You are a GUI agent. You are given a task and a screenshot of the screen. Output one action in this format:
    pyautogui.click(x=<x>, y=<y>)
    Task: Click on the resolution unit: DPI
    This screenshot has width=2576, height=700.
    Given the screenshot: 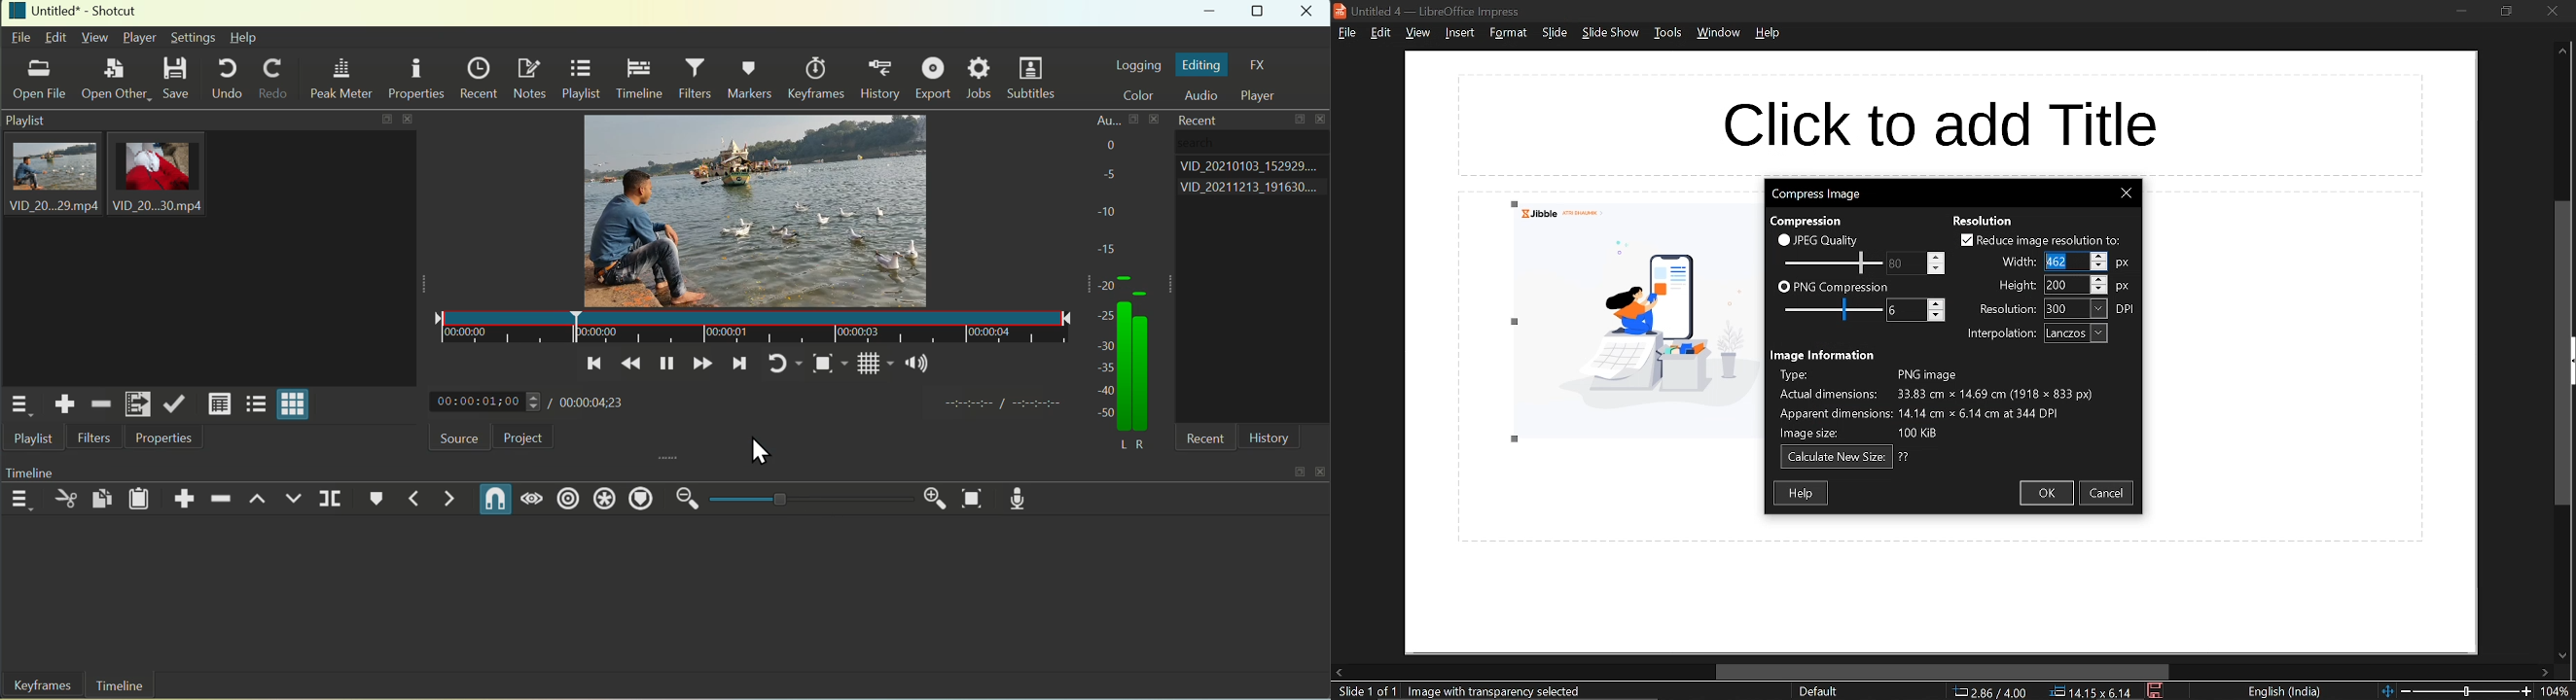 What is the action you would take?
    pyautogui.click(x=2127, y=309)
    